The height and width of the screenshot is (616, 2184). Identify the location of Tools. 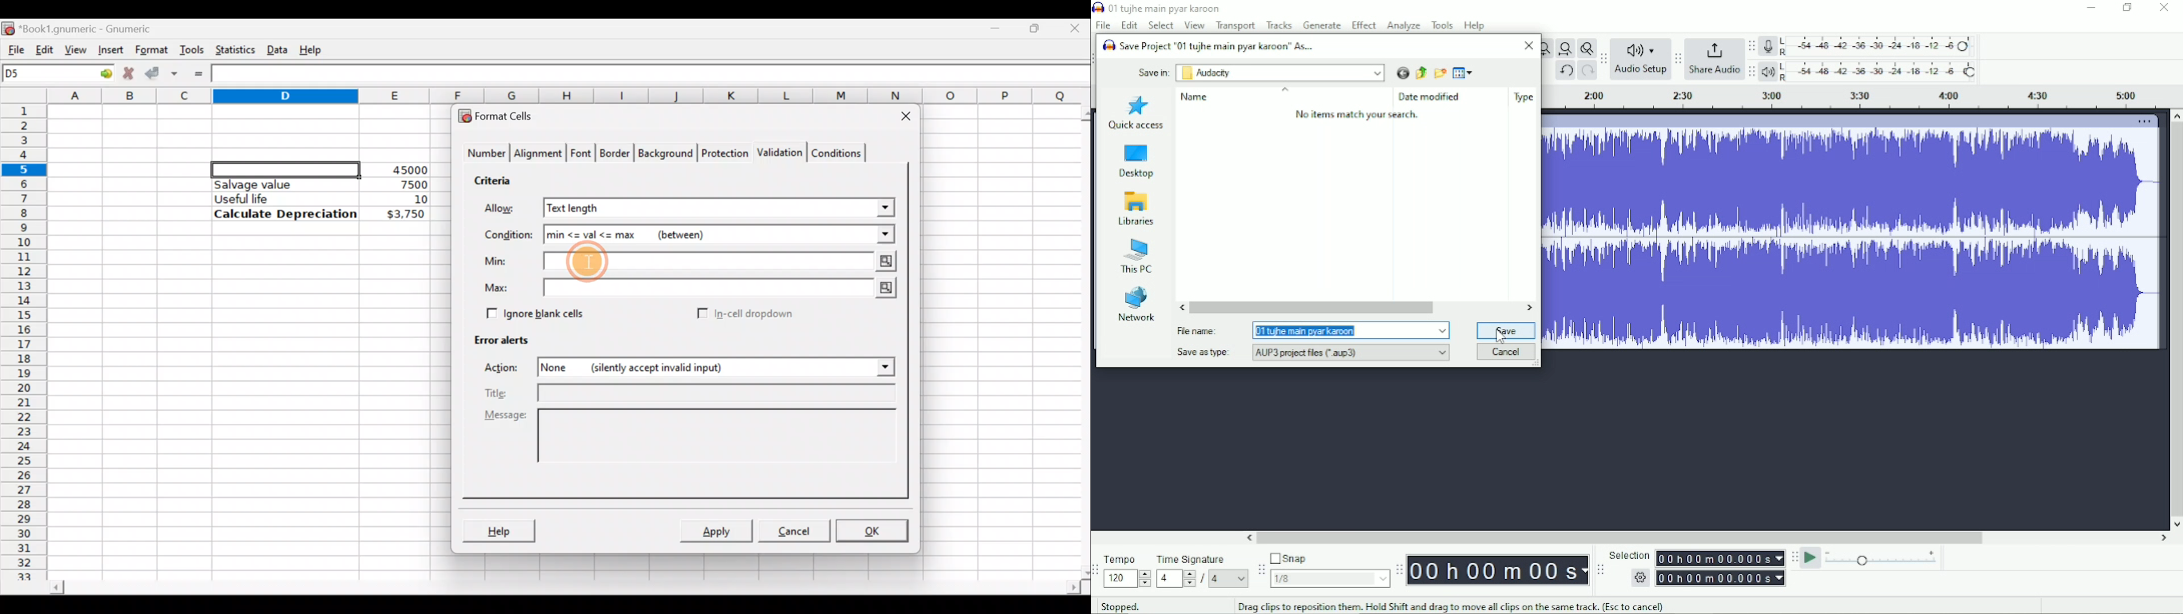
(192, 49).